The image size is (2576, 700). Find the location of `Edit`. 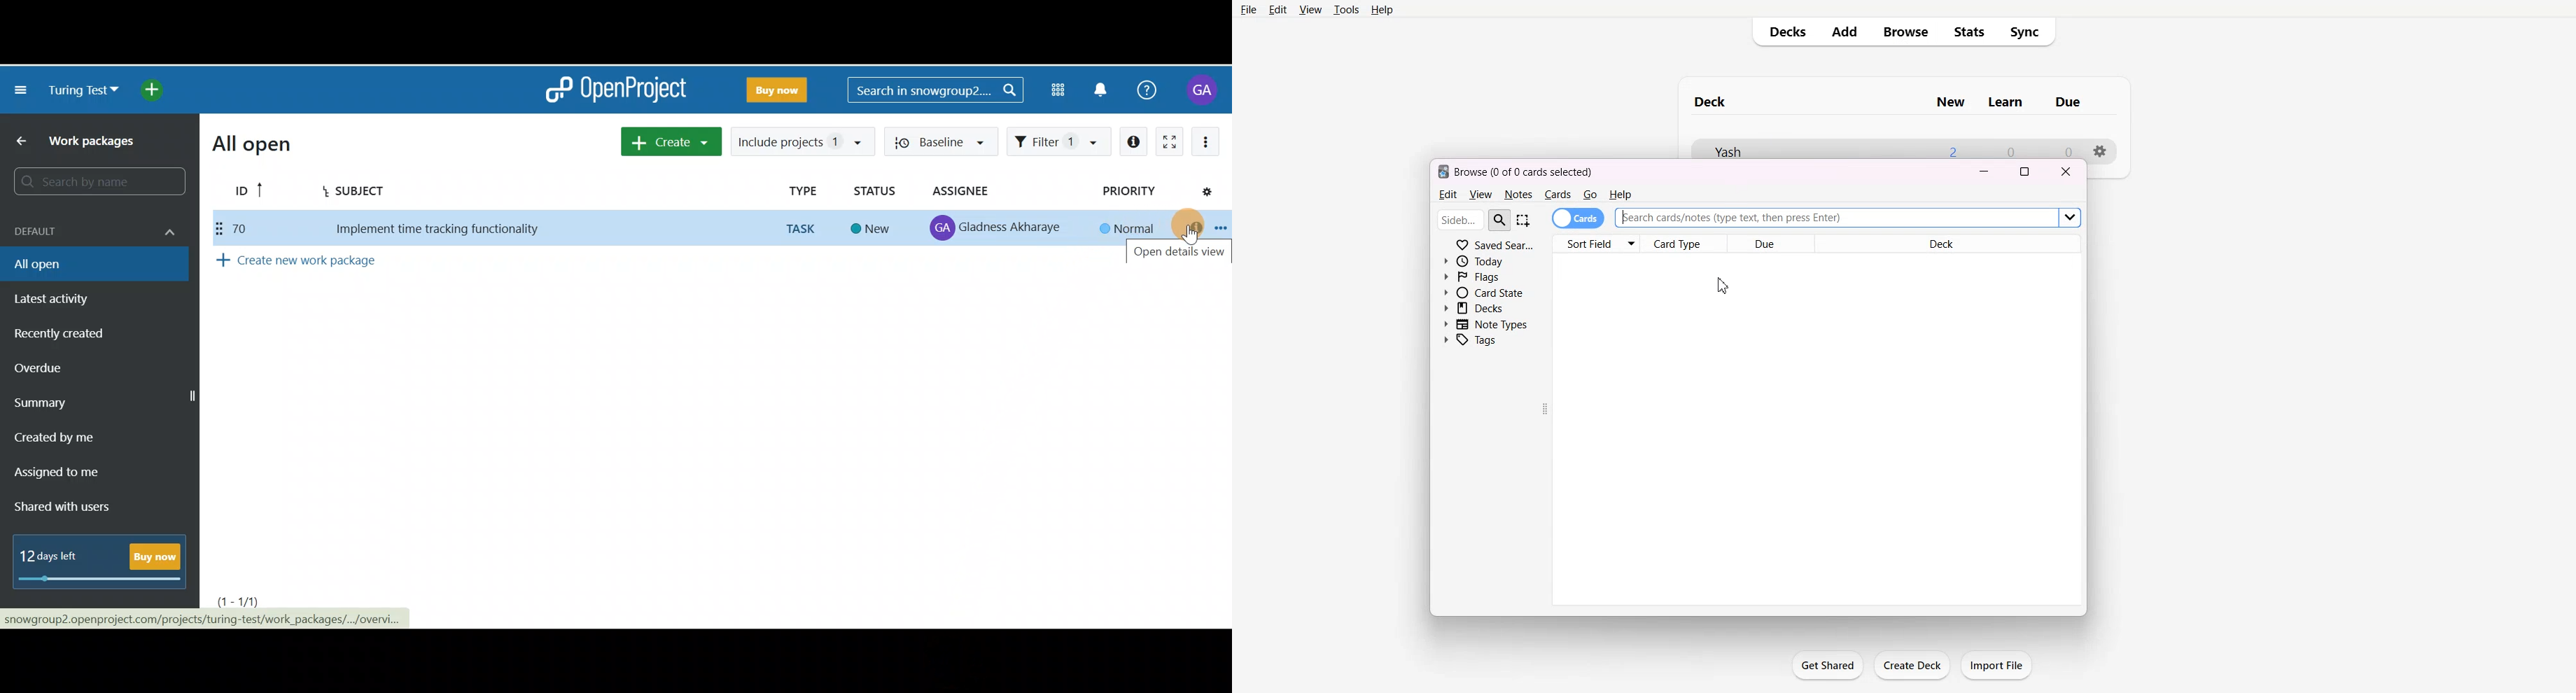

Edit is located at coordinates (1278, 9).